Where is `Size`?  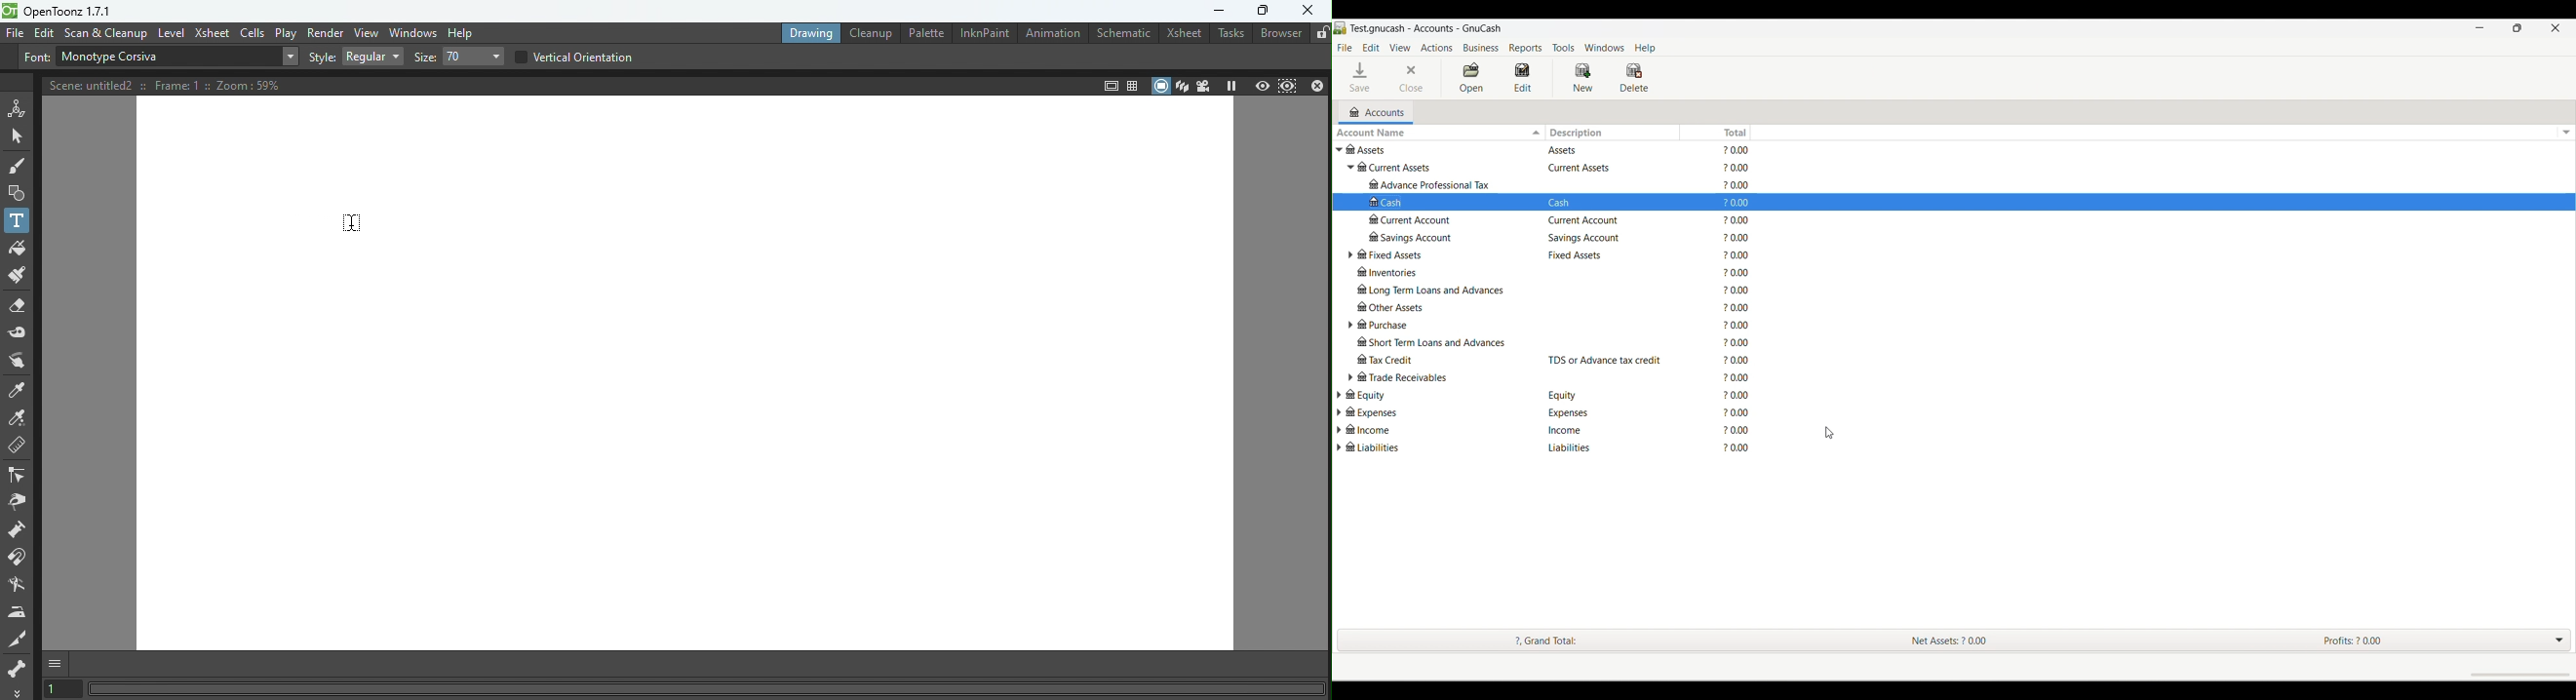 Size is located at coordinates (423, 57).